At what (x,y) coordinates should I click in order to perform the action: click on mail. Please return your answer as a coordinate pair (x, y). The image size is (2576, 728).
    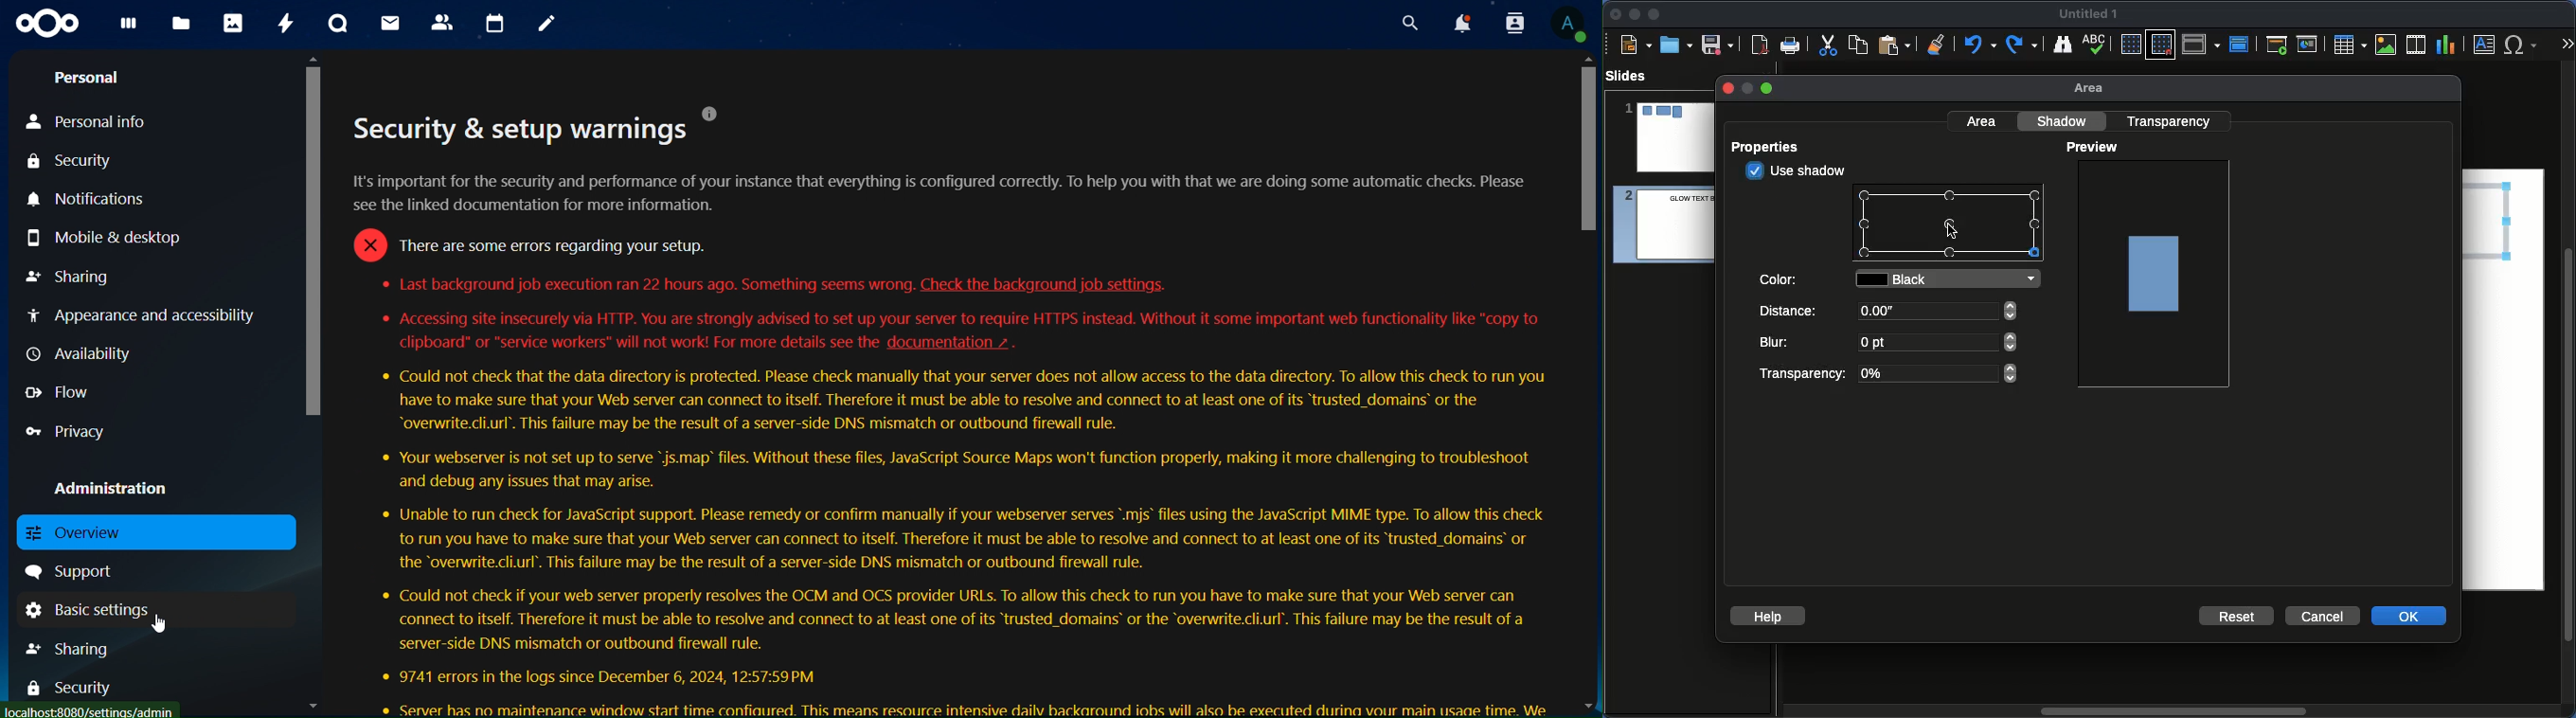
    Looking at the image, I should click on (389, 23).